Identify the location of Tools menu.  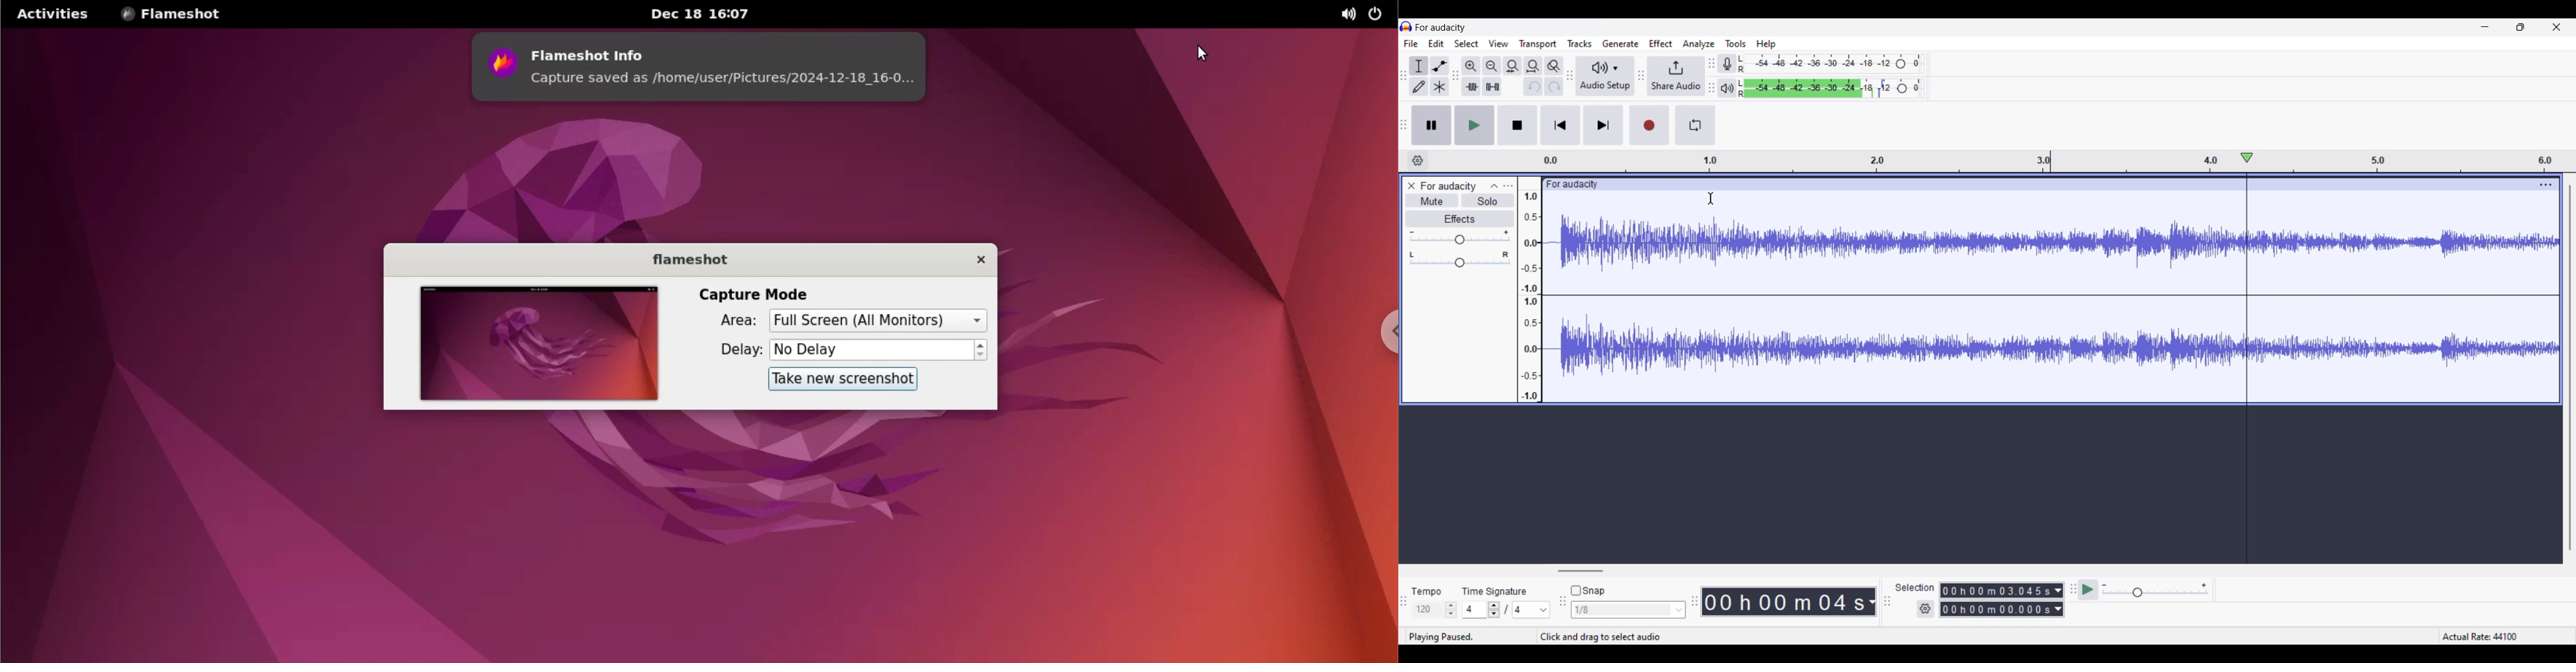
(1736, 44).